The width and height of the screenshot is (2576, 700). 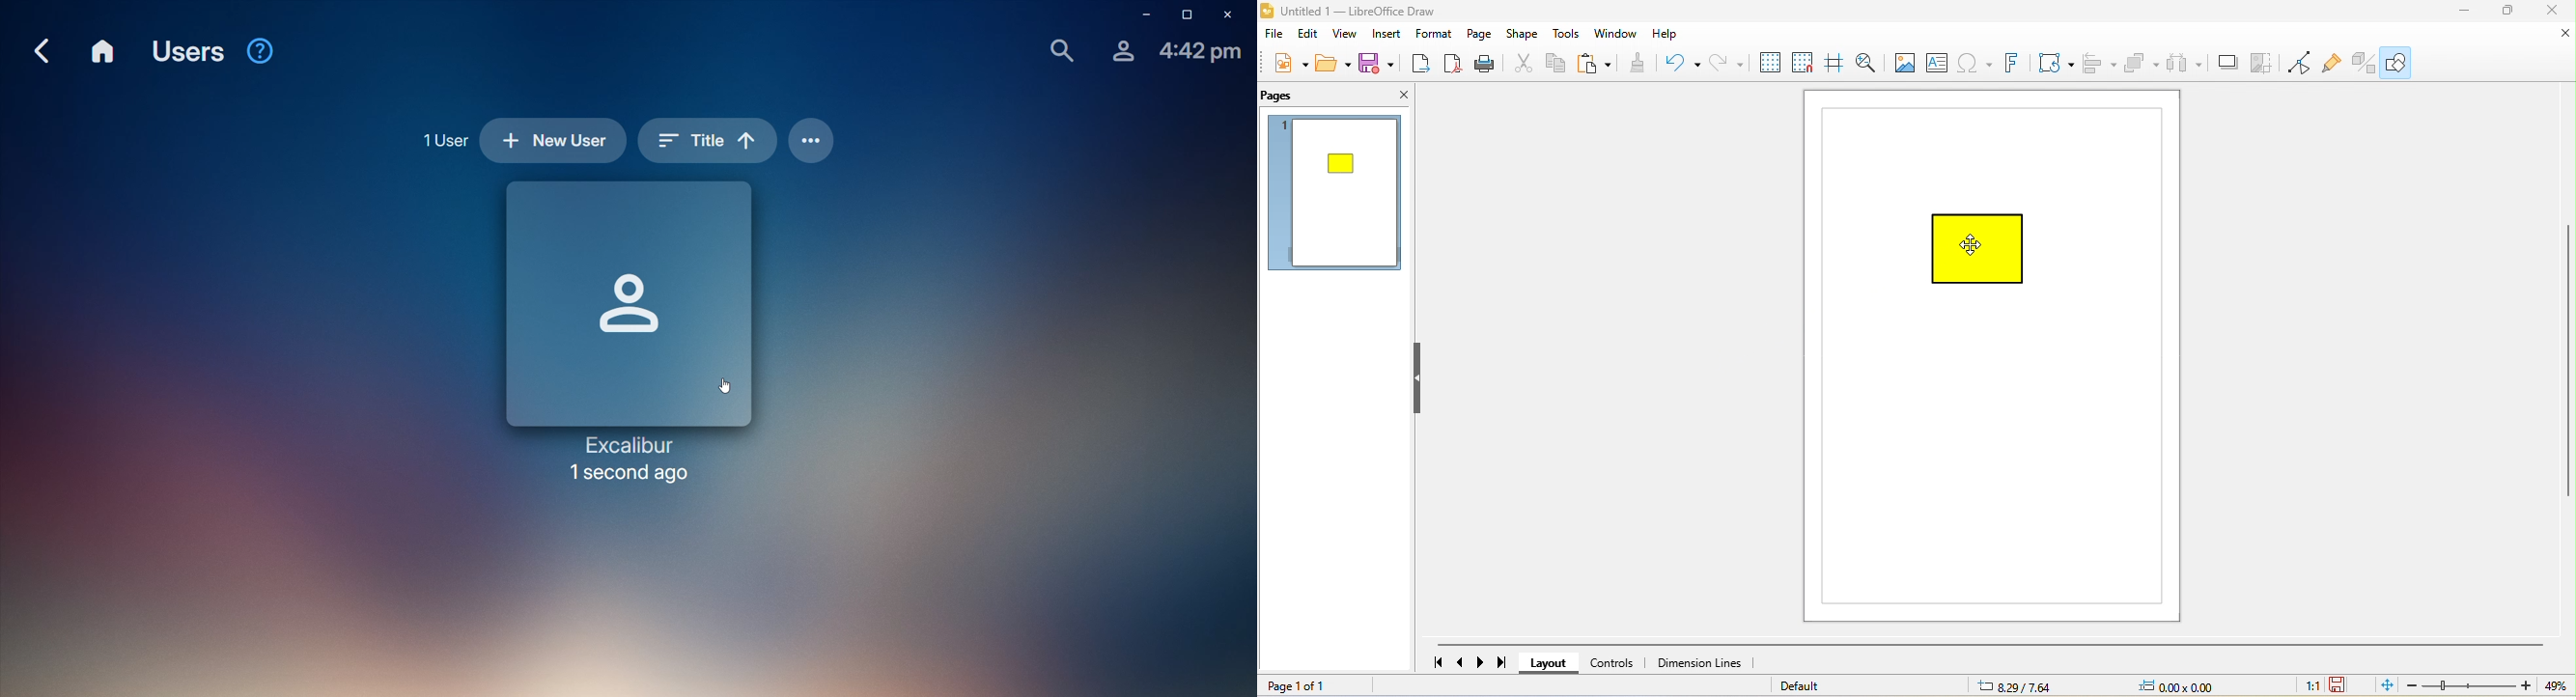 I want to click on helpline while moving, so click(x=1836, y=63).